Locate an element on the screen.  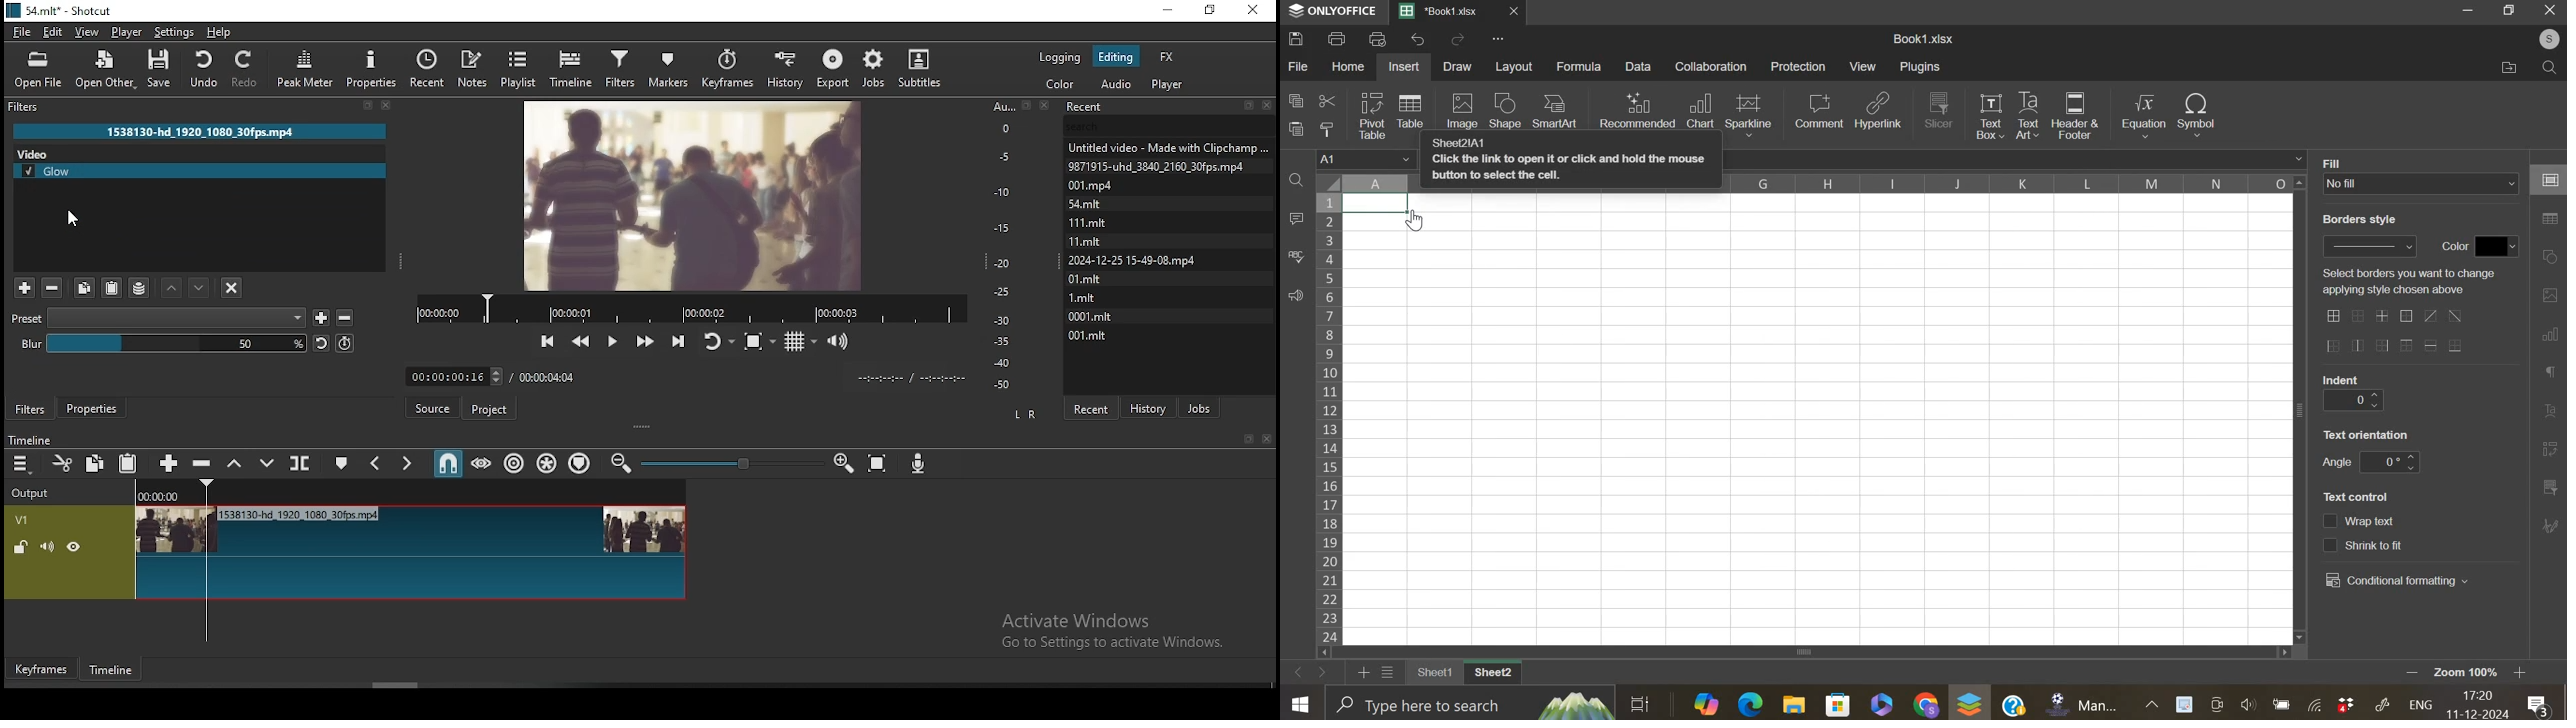
play quickly backwards is located at coordinates (581, 341).